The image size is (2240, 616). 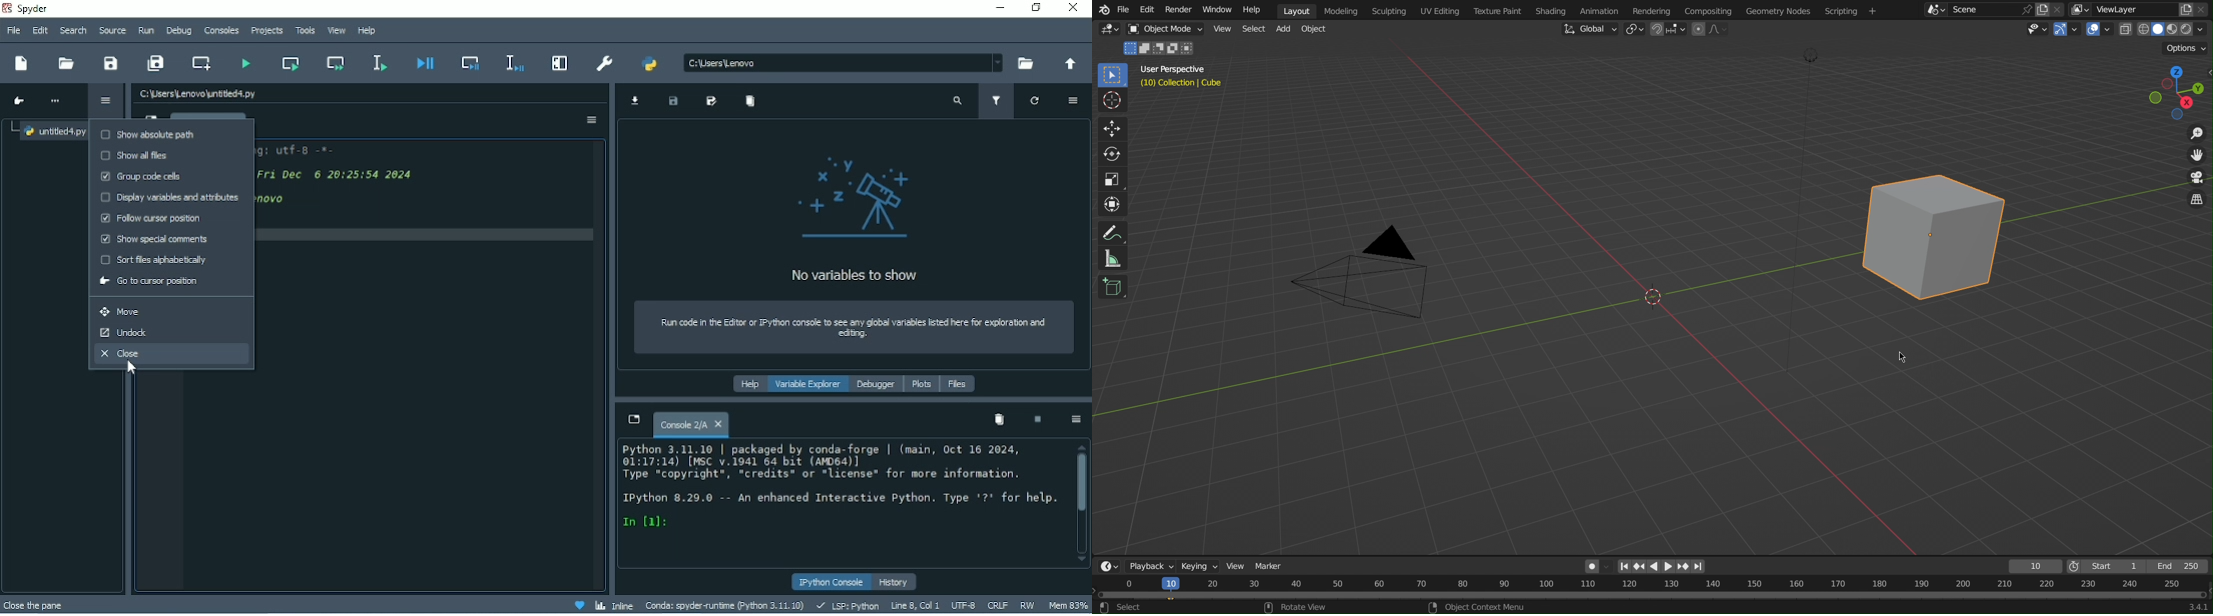 I want to click on Shading, so click(x=1557, y=9).